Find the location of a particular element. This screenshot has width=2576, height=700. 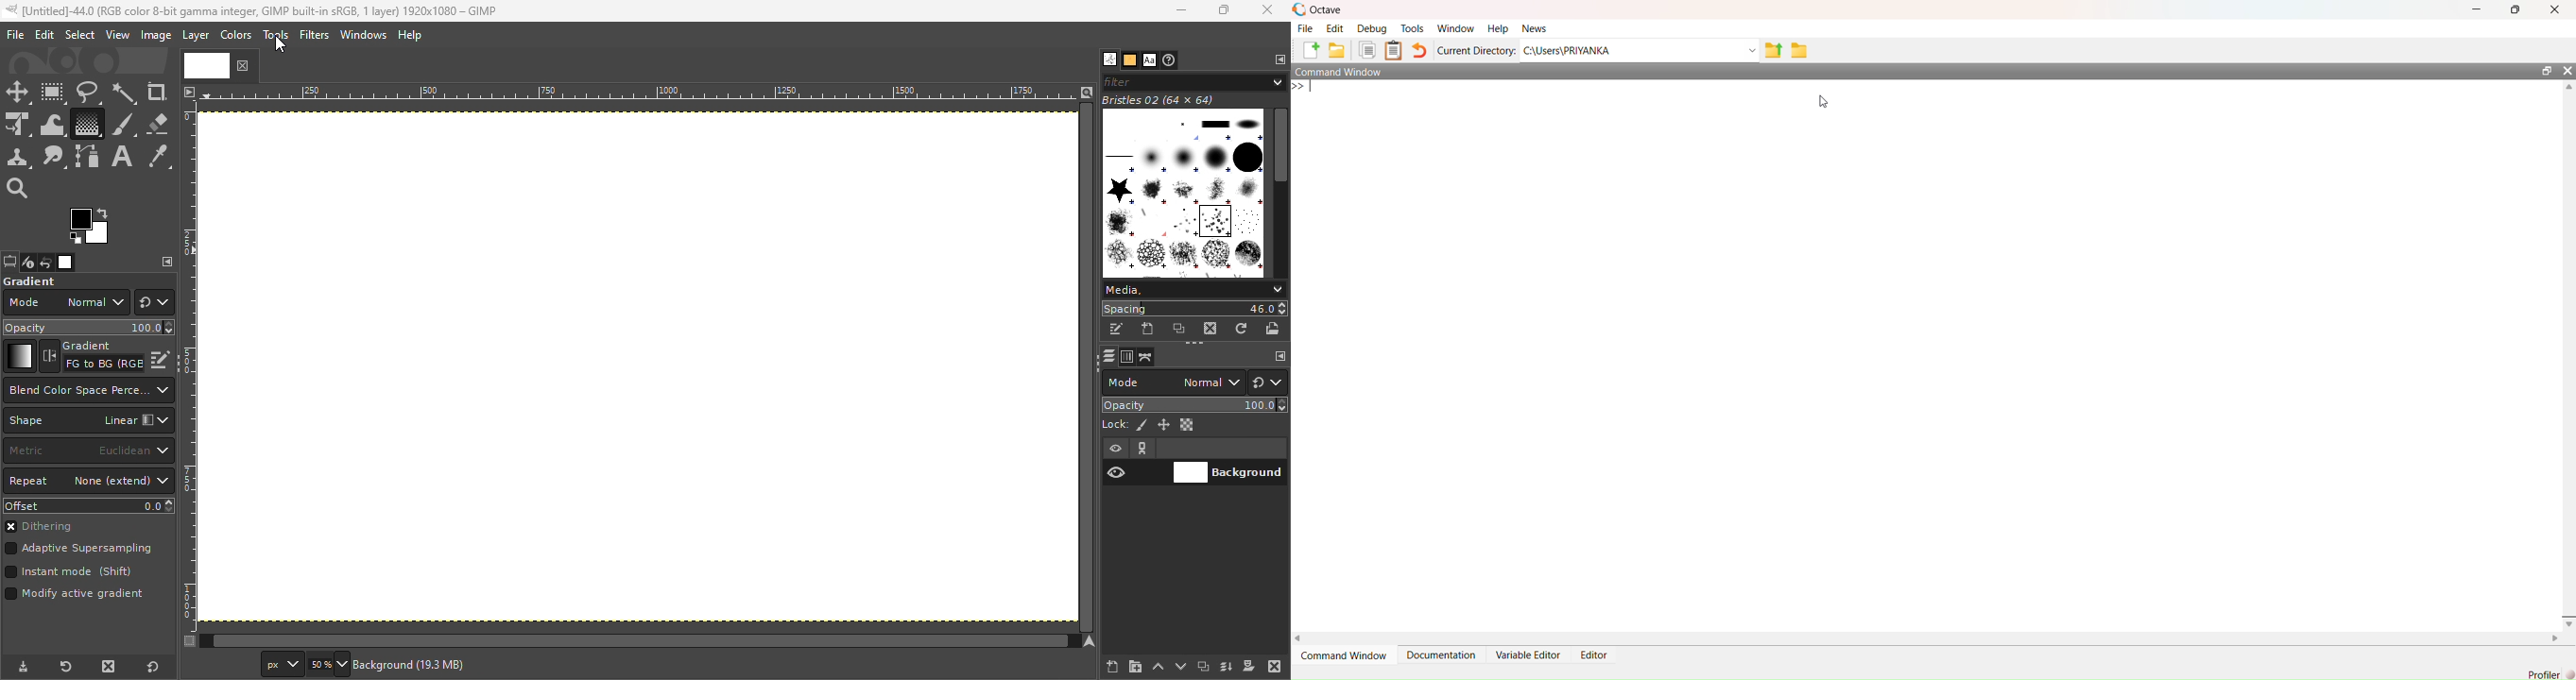

Open the paths dialog is located at coordinates (1146, 357).